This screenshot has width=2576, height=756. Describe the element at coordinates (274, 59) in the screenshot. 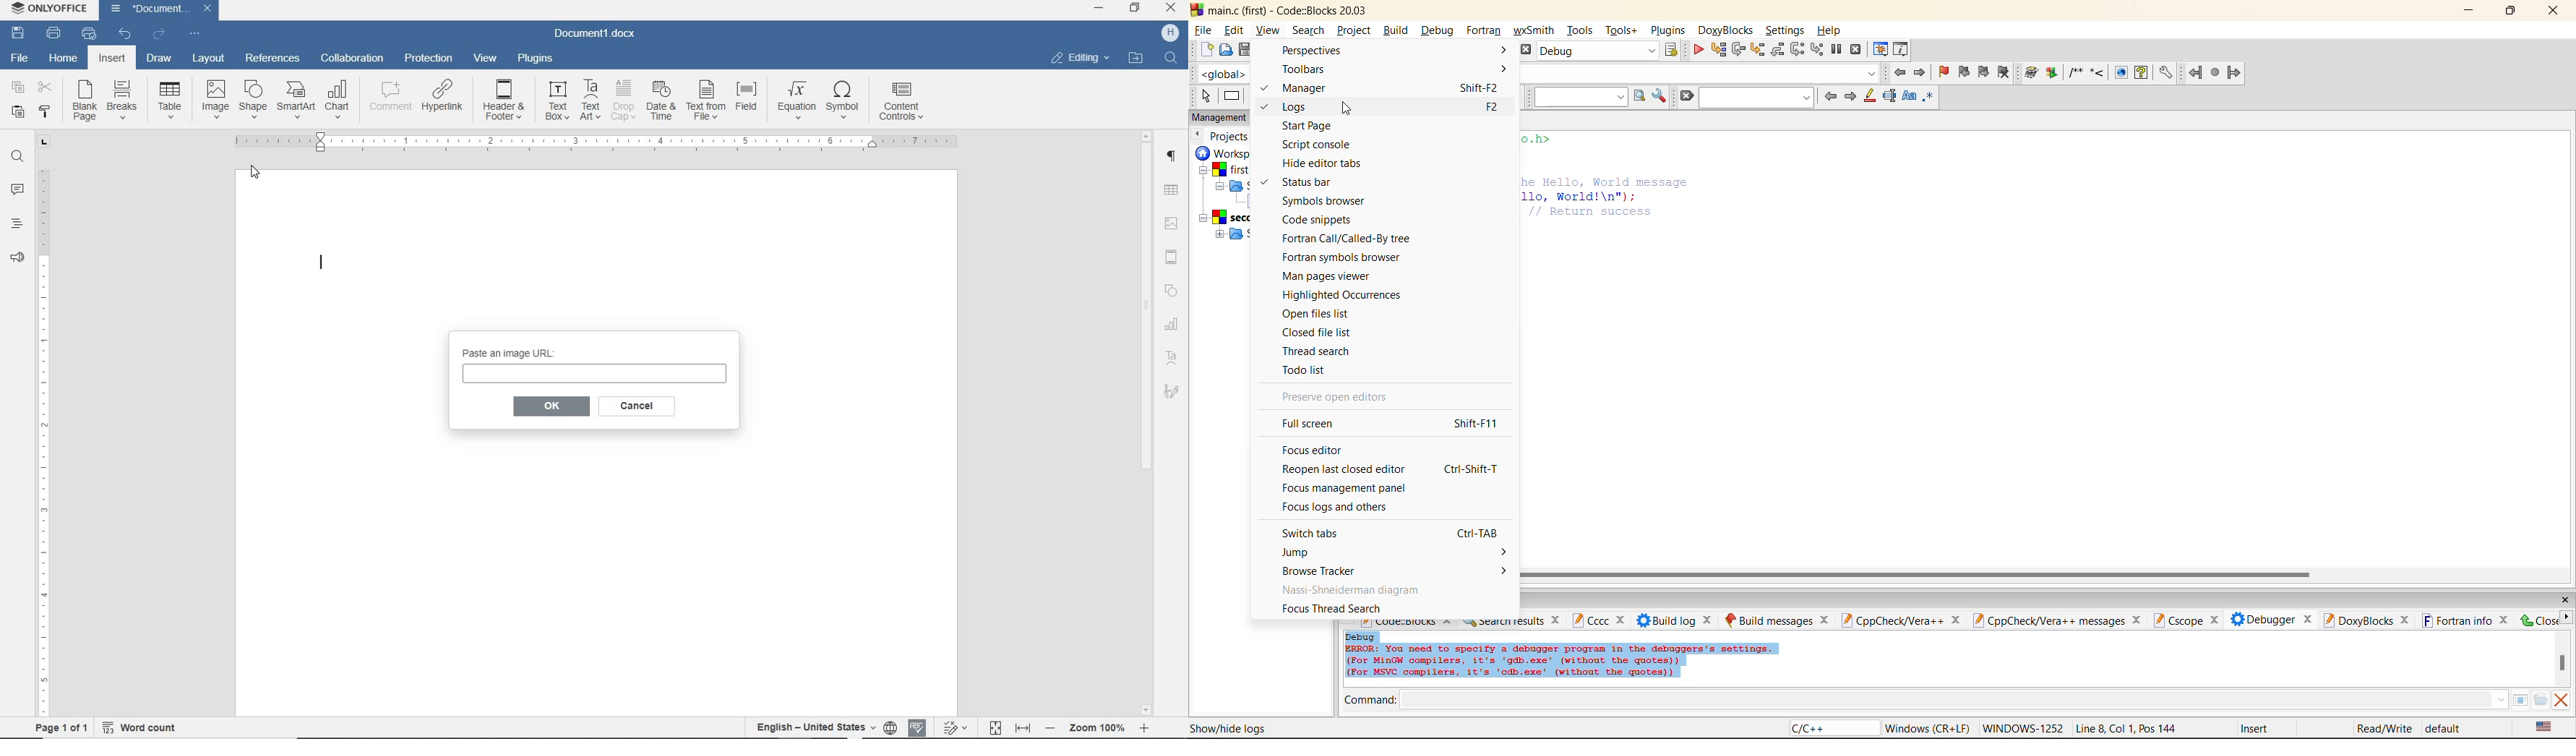

I see `references` at that location.